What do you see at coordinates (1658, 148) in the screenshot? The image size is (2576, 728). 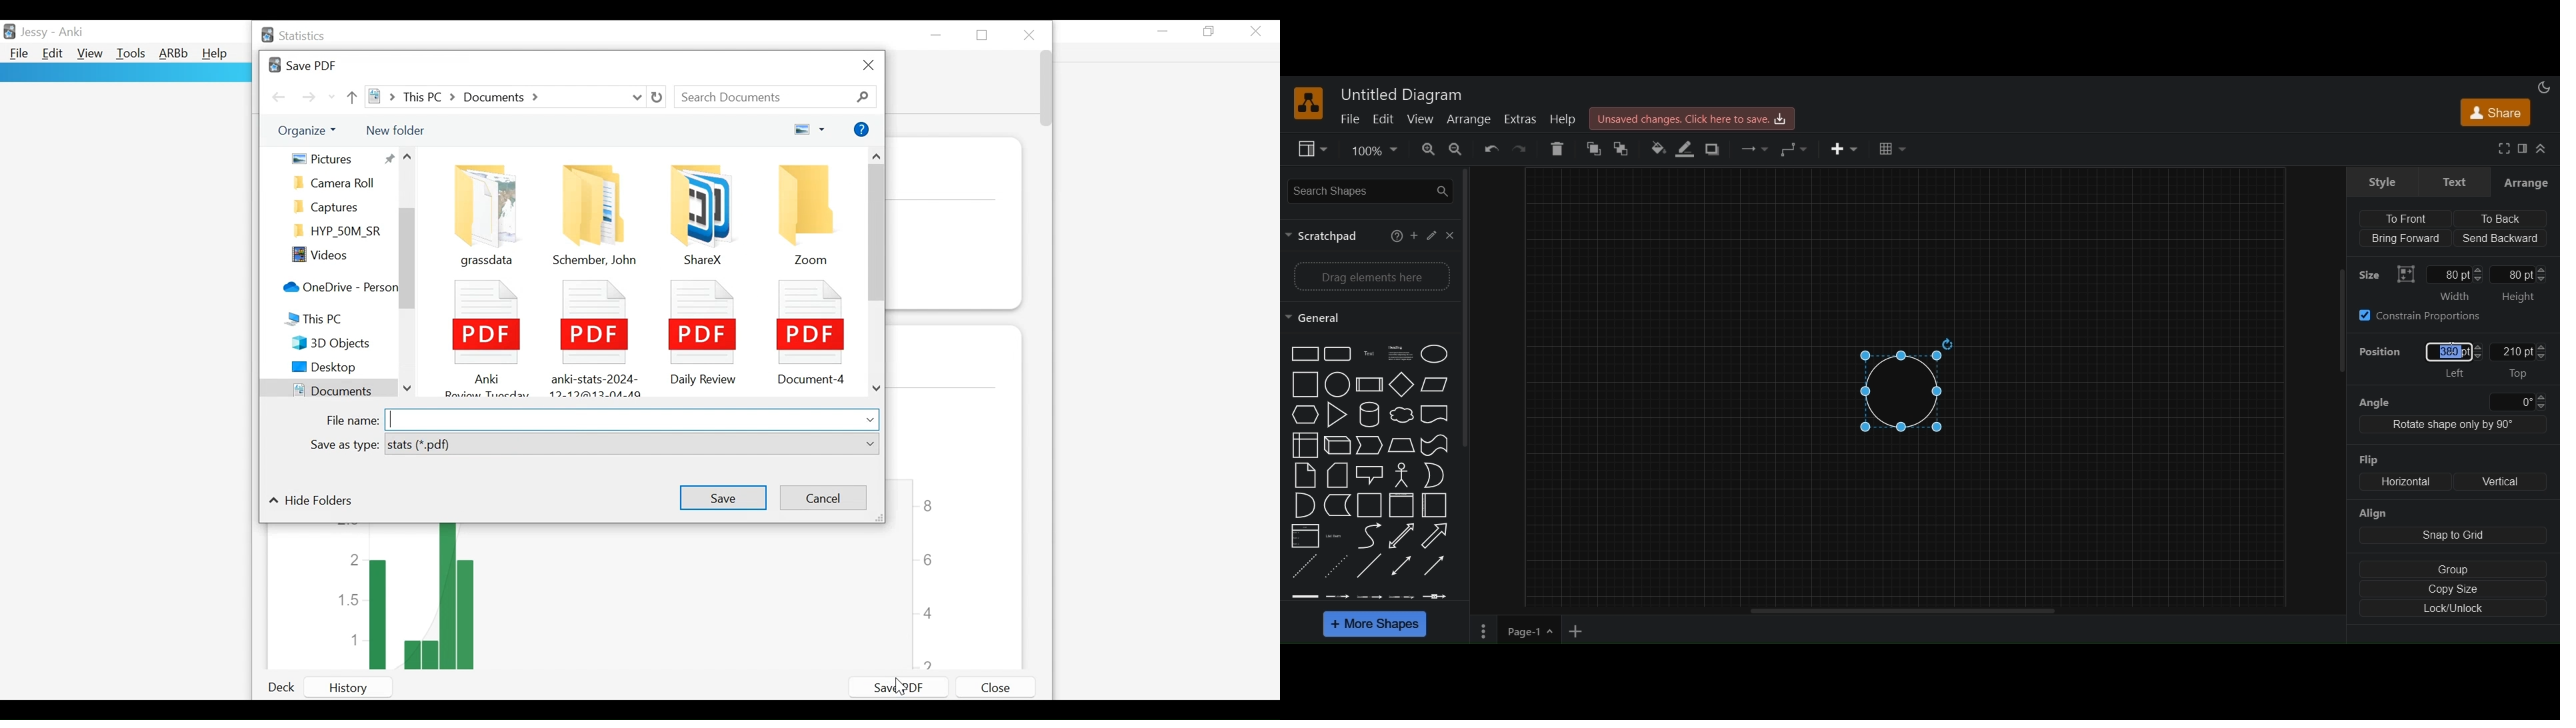 I see `fill color` at bounding box center [1658, 148].